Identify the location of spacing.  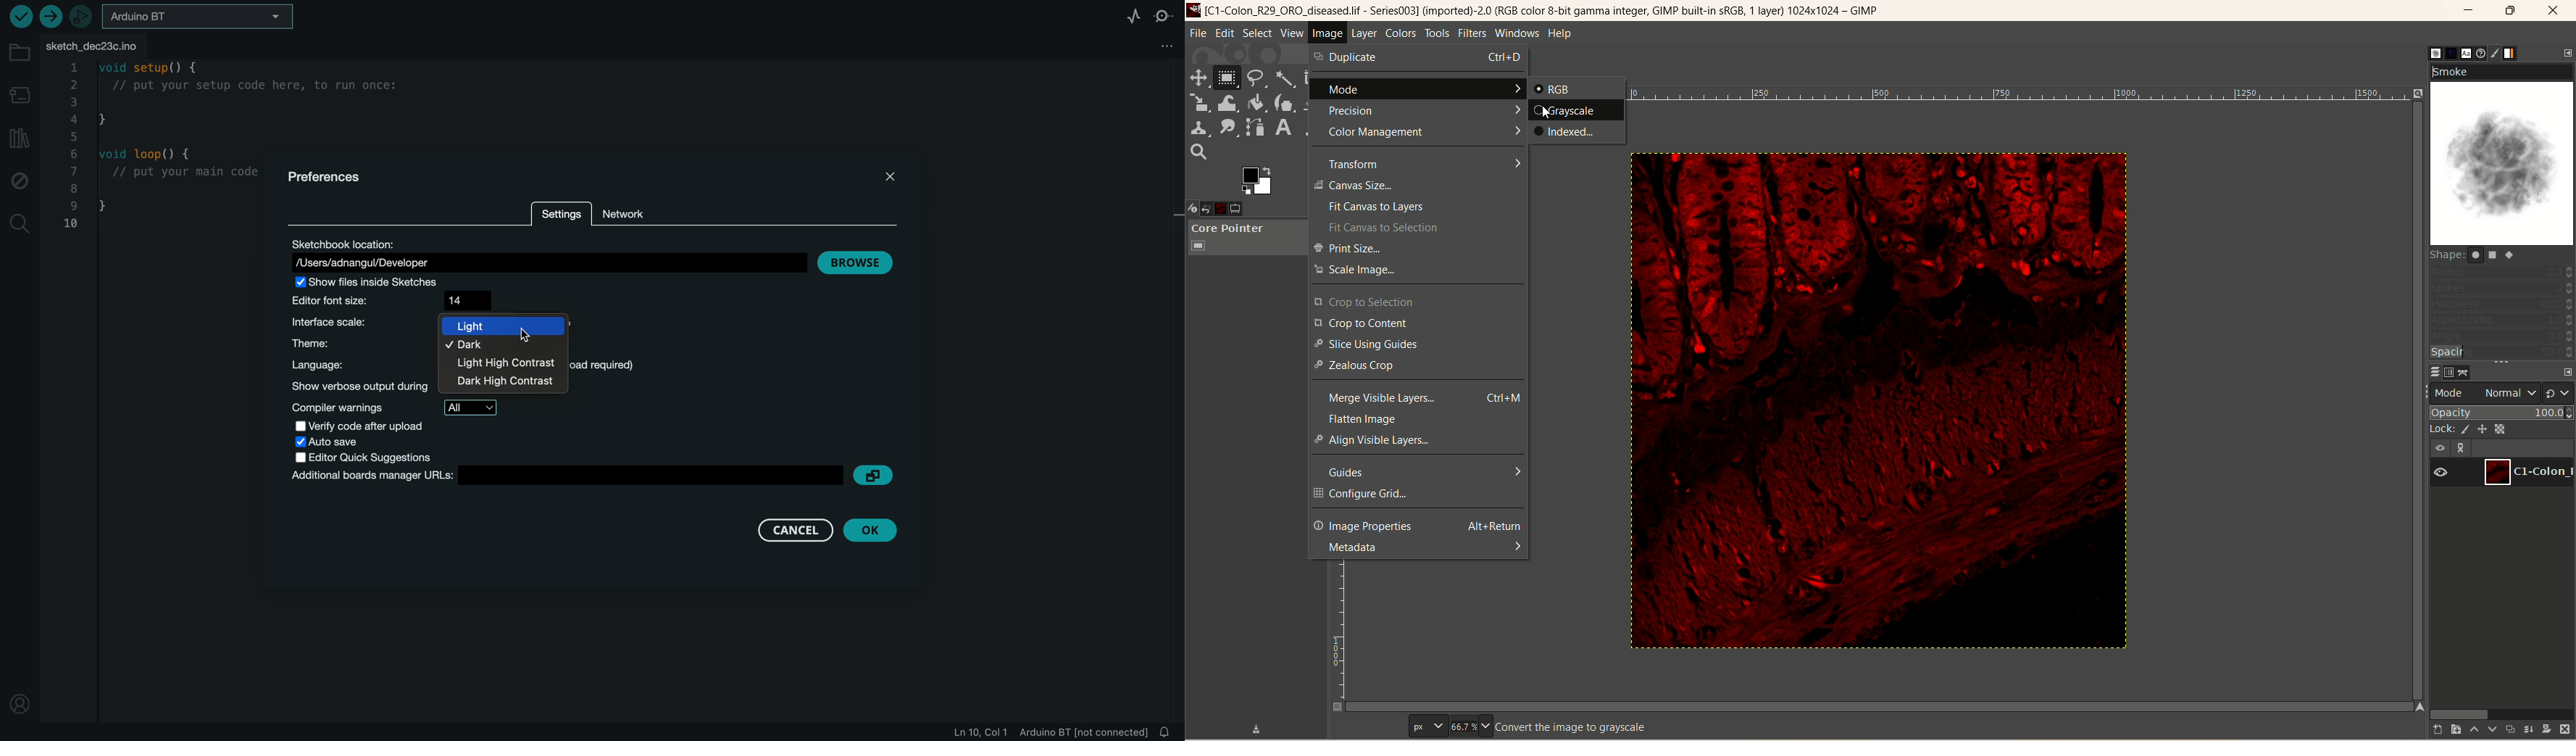
(2501, 352).